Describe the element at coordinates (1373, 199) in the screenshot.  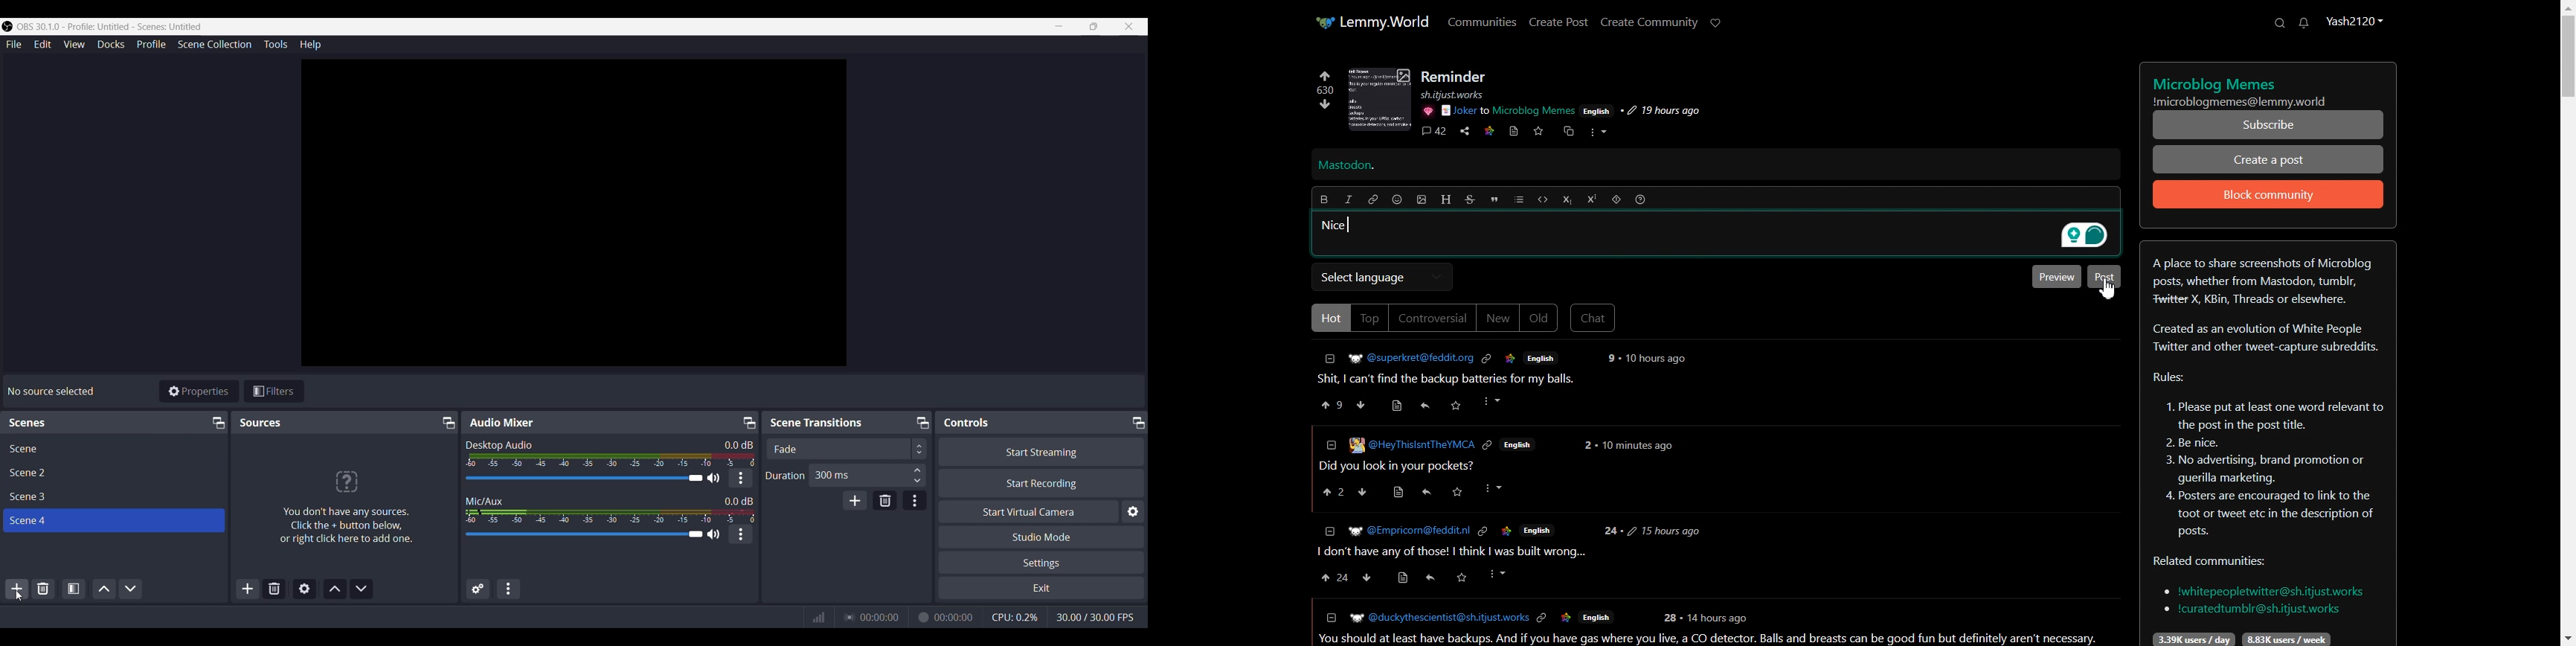
I see `Hyperlink` at that location.